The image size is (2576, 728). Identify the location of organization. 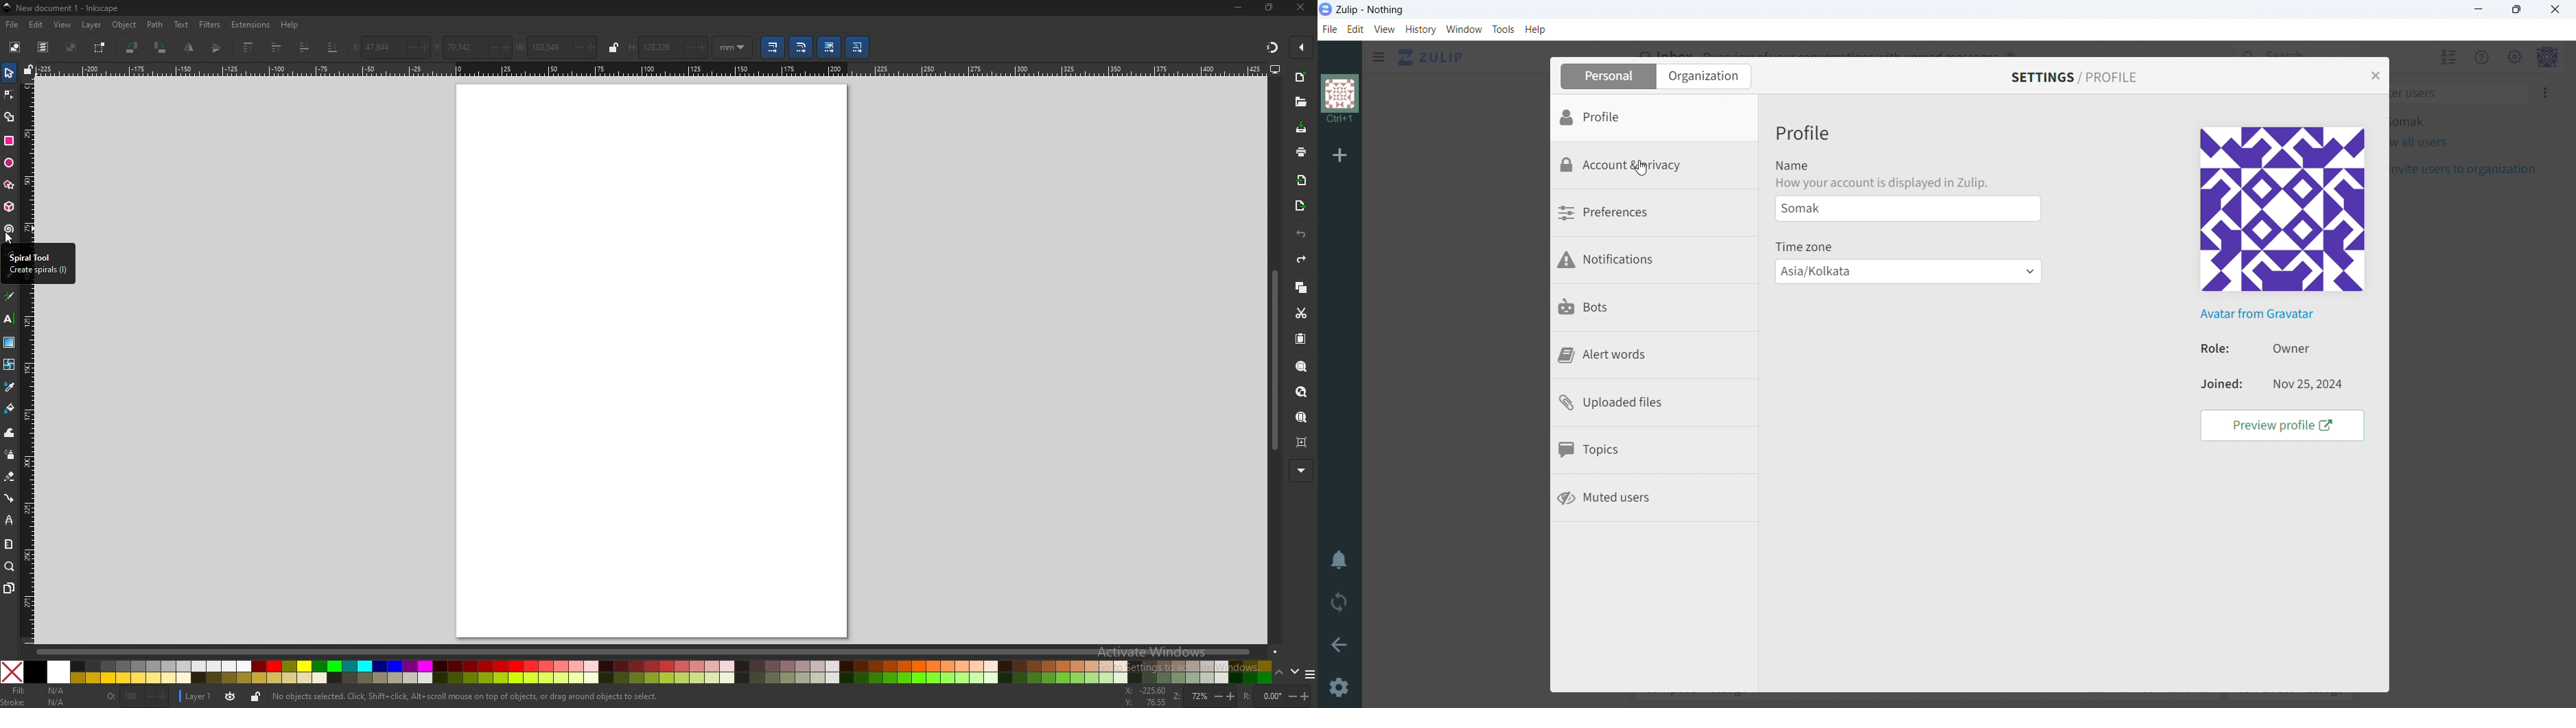
(1703, 76).